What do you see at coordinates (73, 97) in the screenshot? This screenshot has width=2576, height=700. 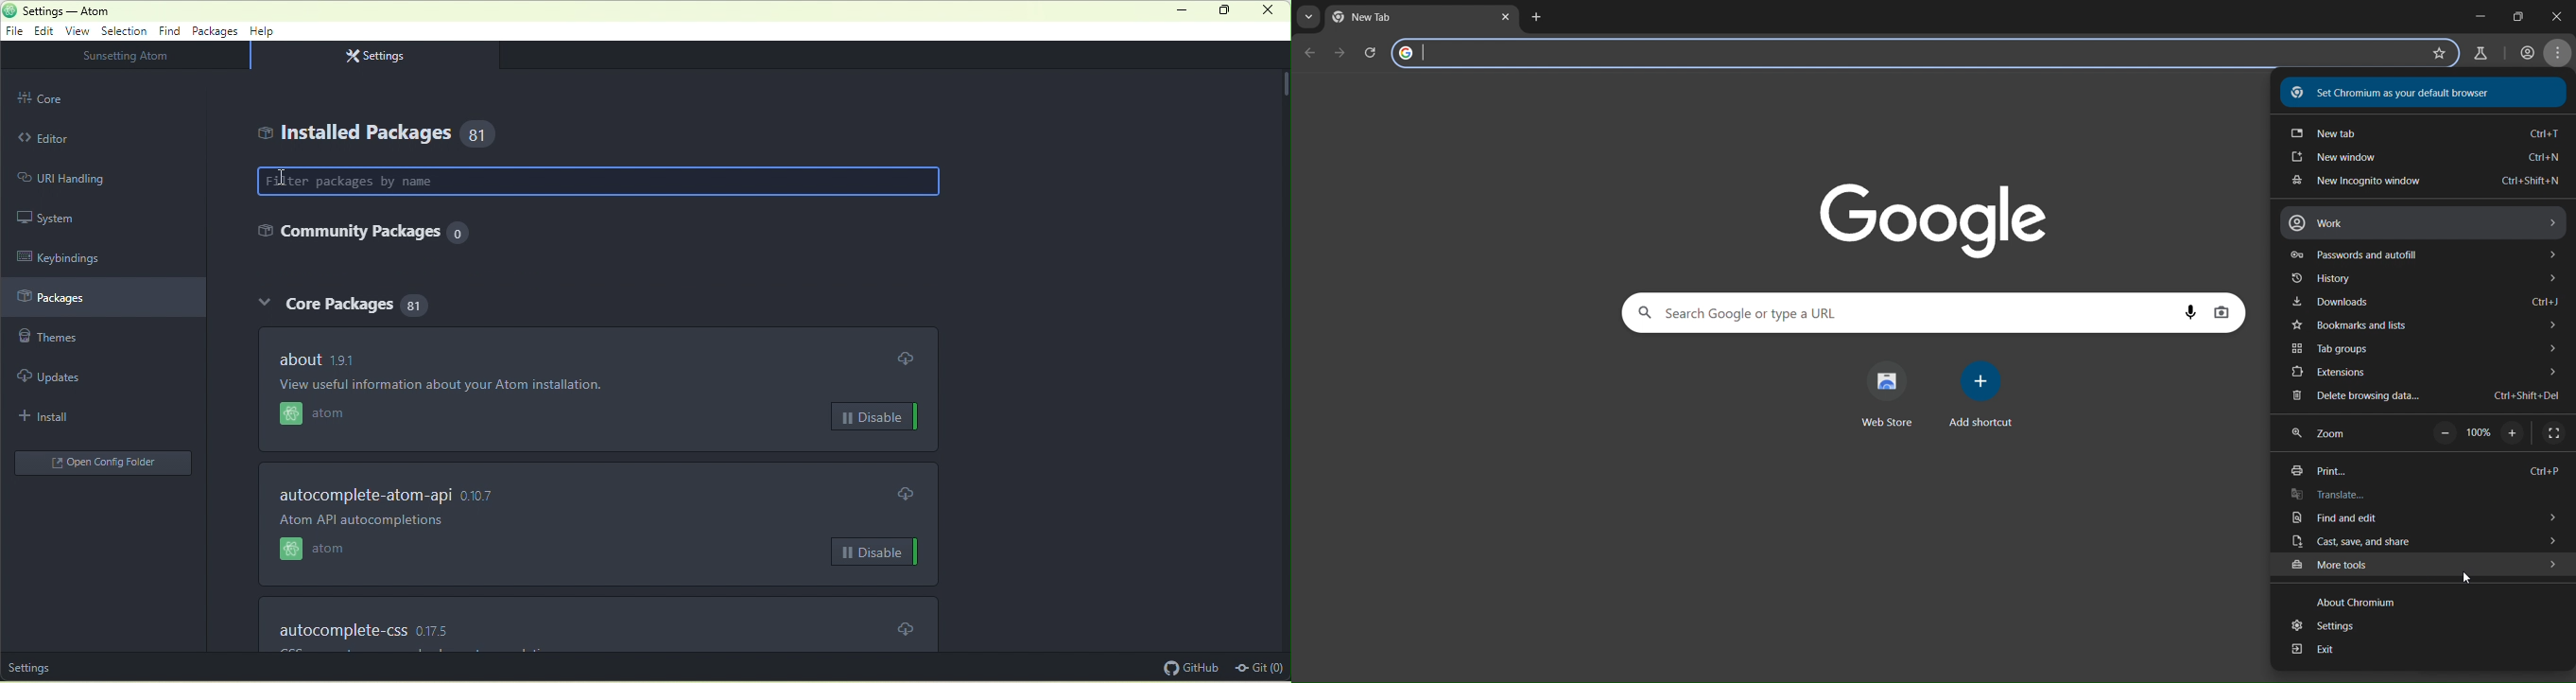 I see `core` at bounding box center [73, 97].